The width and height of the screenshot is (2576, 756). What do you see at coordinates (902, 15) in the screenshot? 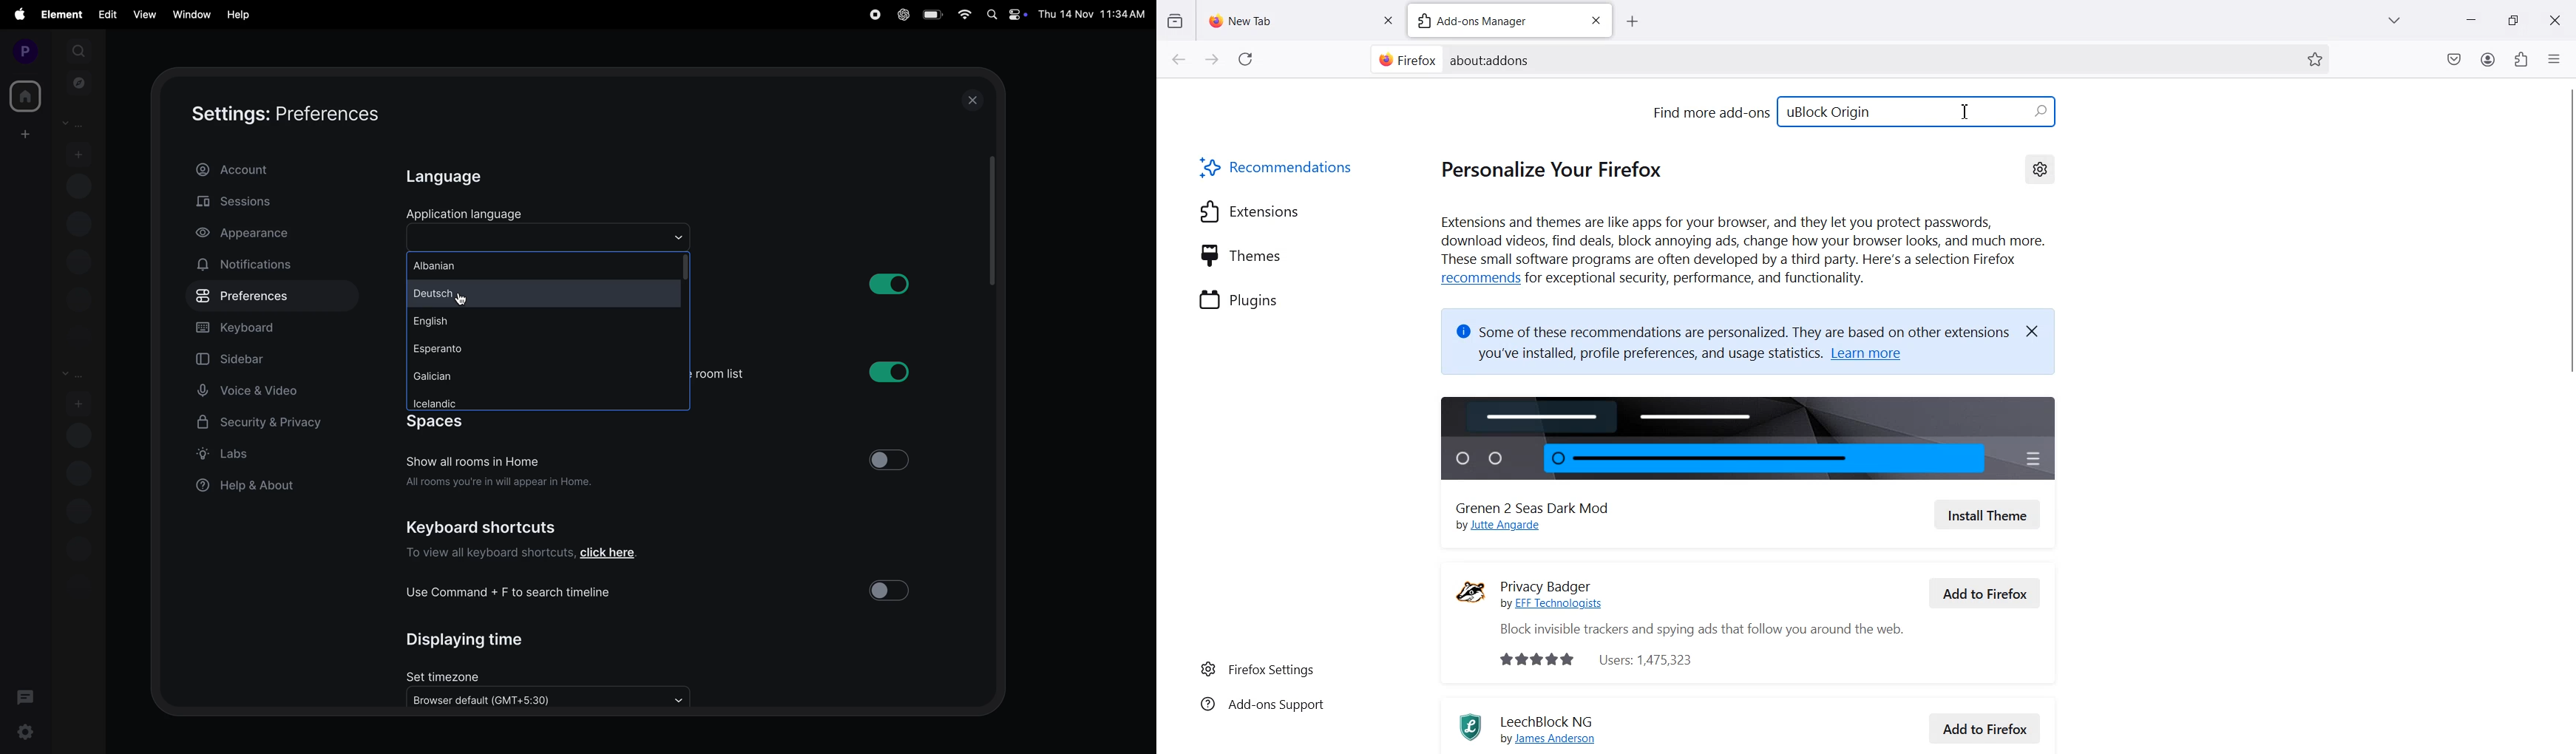
I see `chatgpt` at bounding box center [902, 15].